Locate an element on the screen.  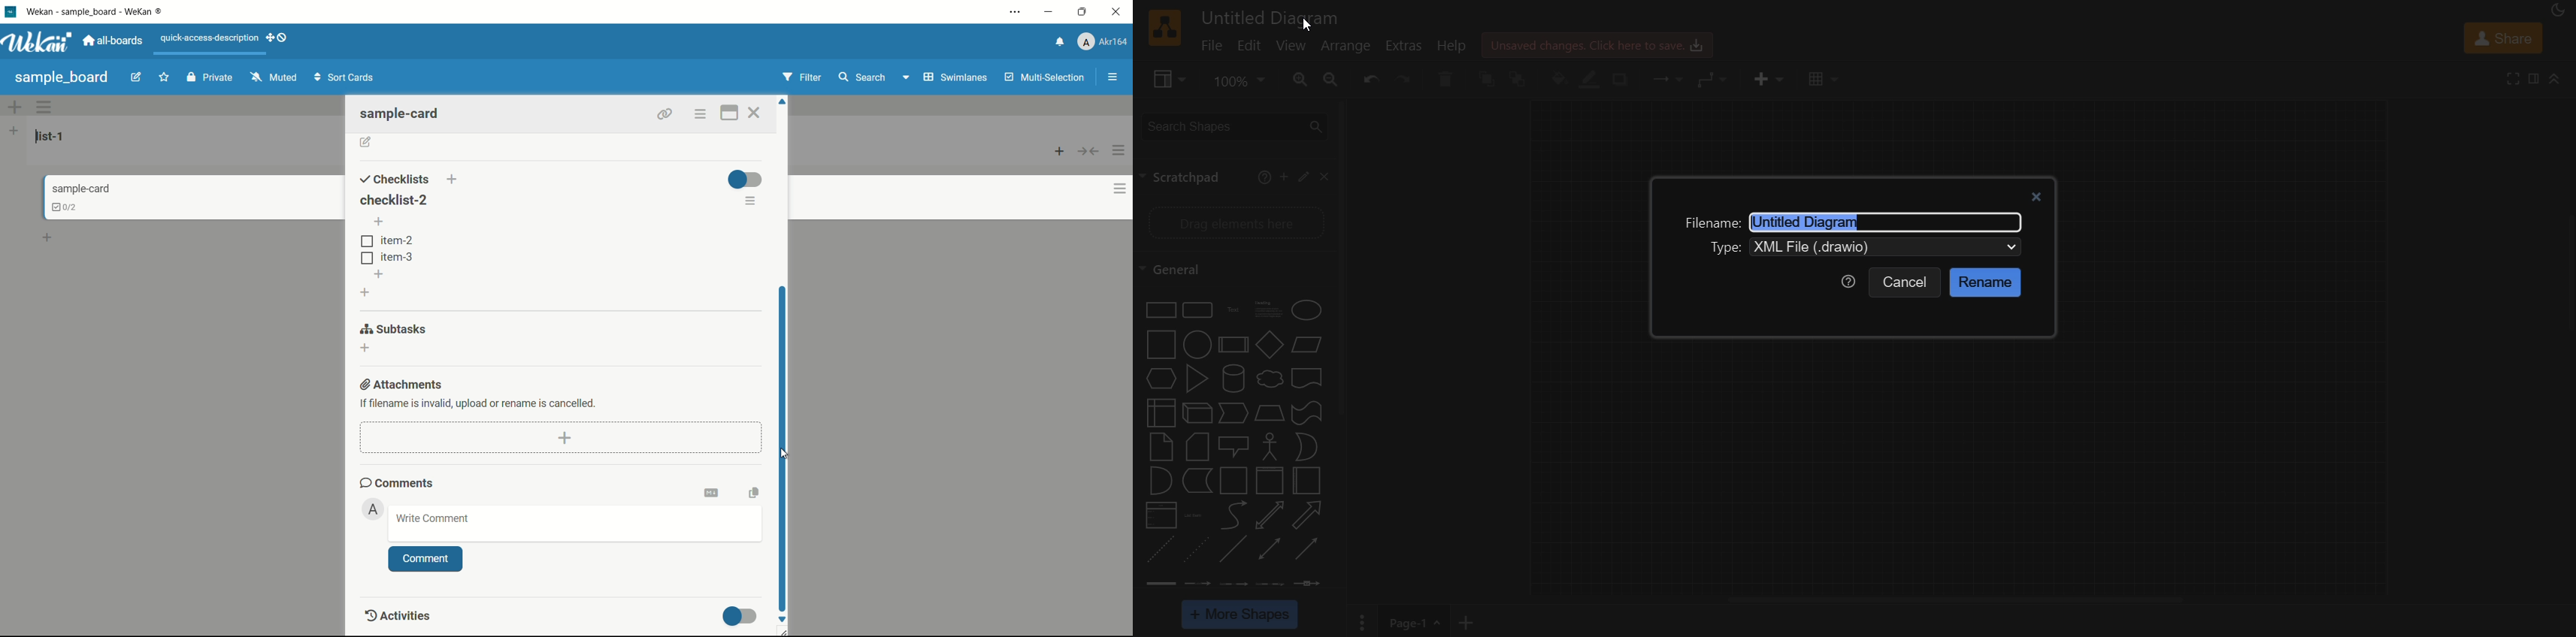
waypoints is located at coordinates (1712, 80).